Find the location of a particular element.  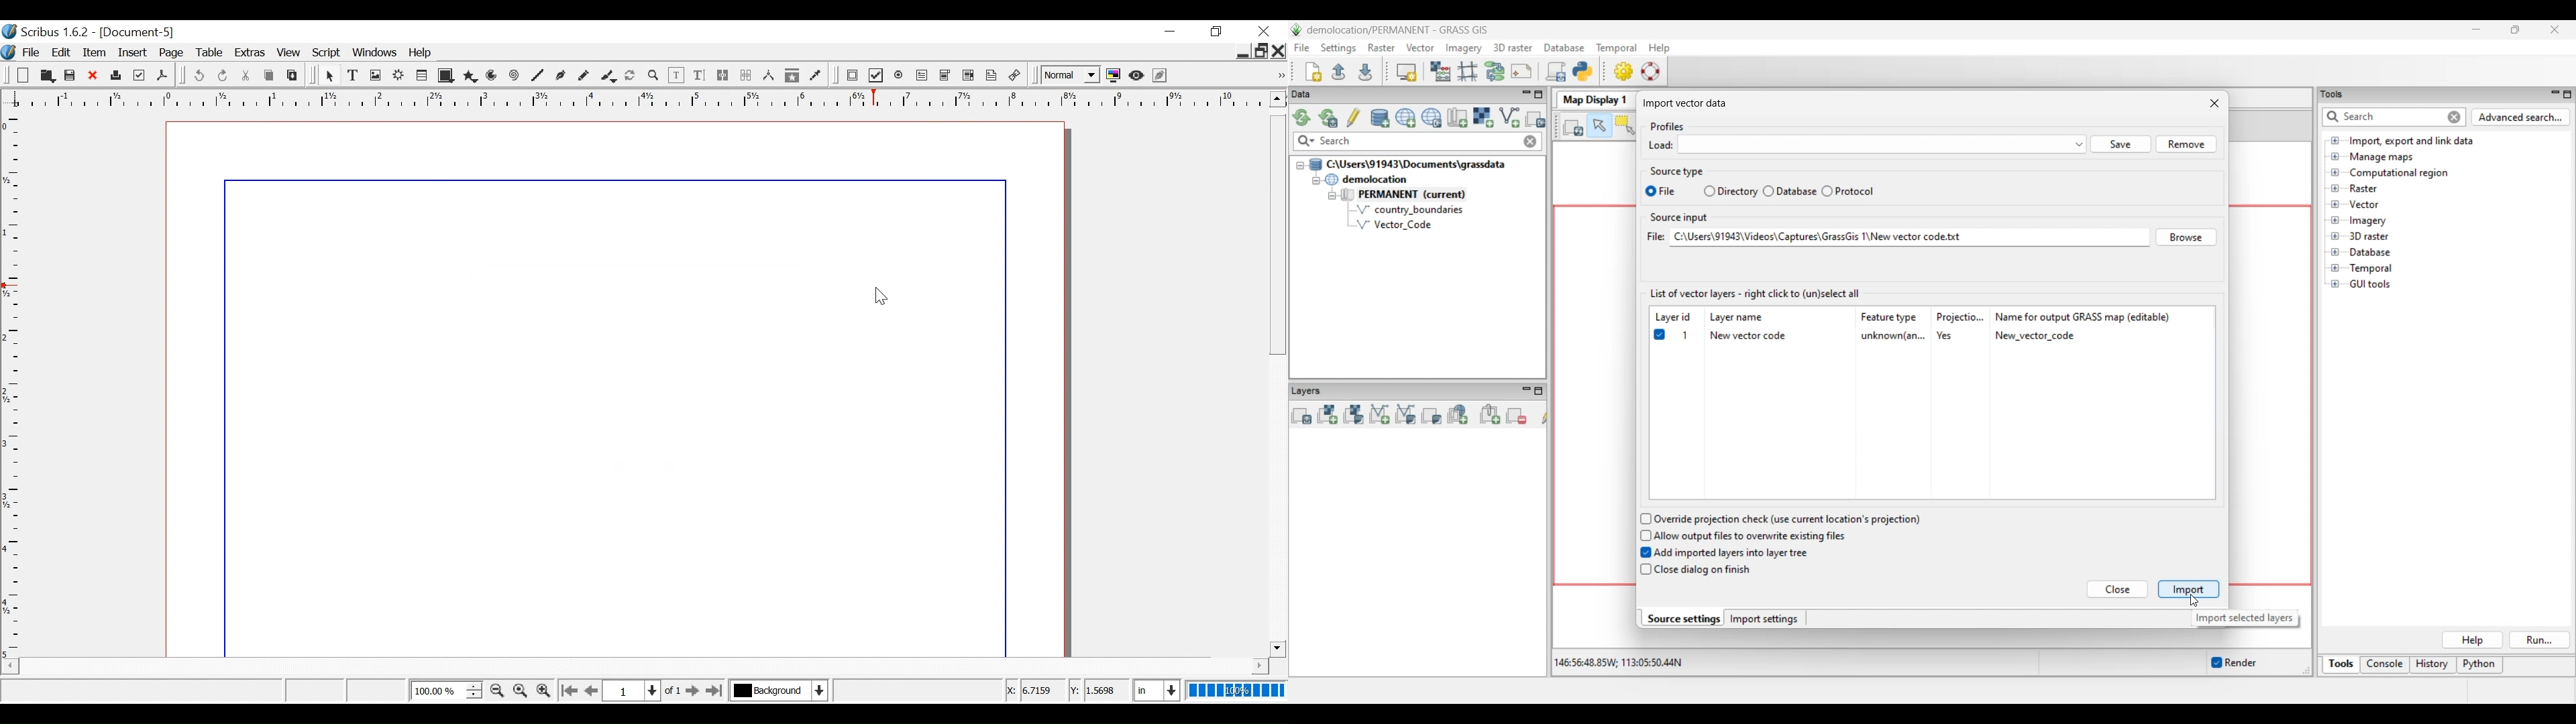

PDF push button is located at coordinates (852, 75).